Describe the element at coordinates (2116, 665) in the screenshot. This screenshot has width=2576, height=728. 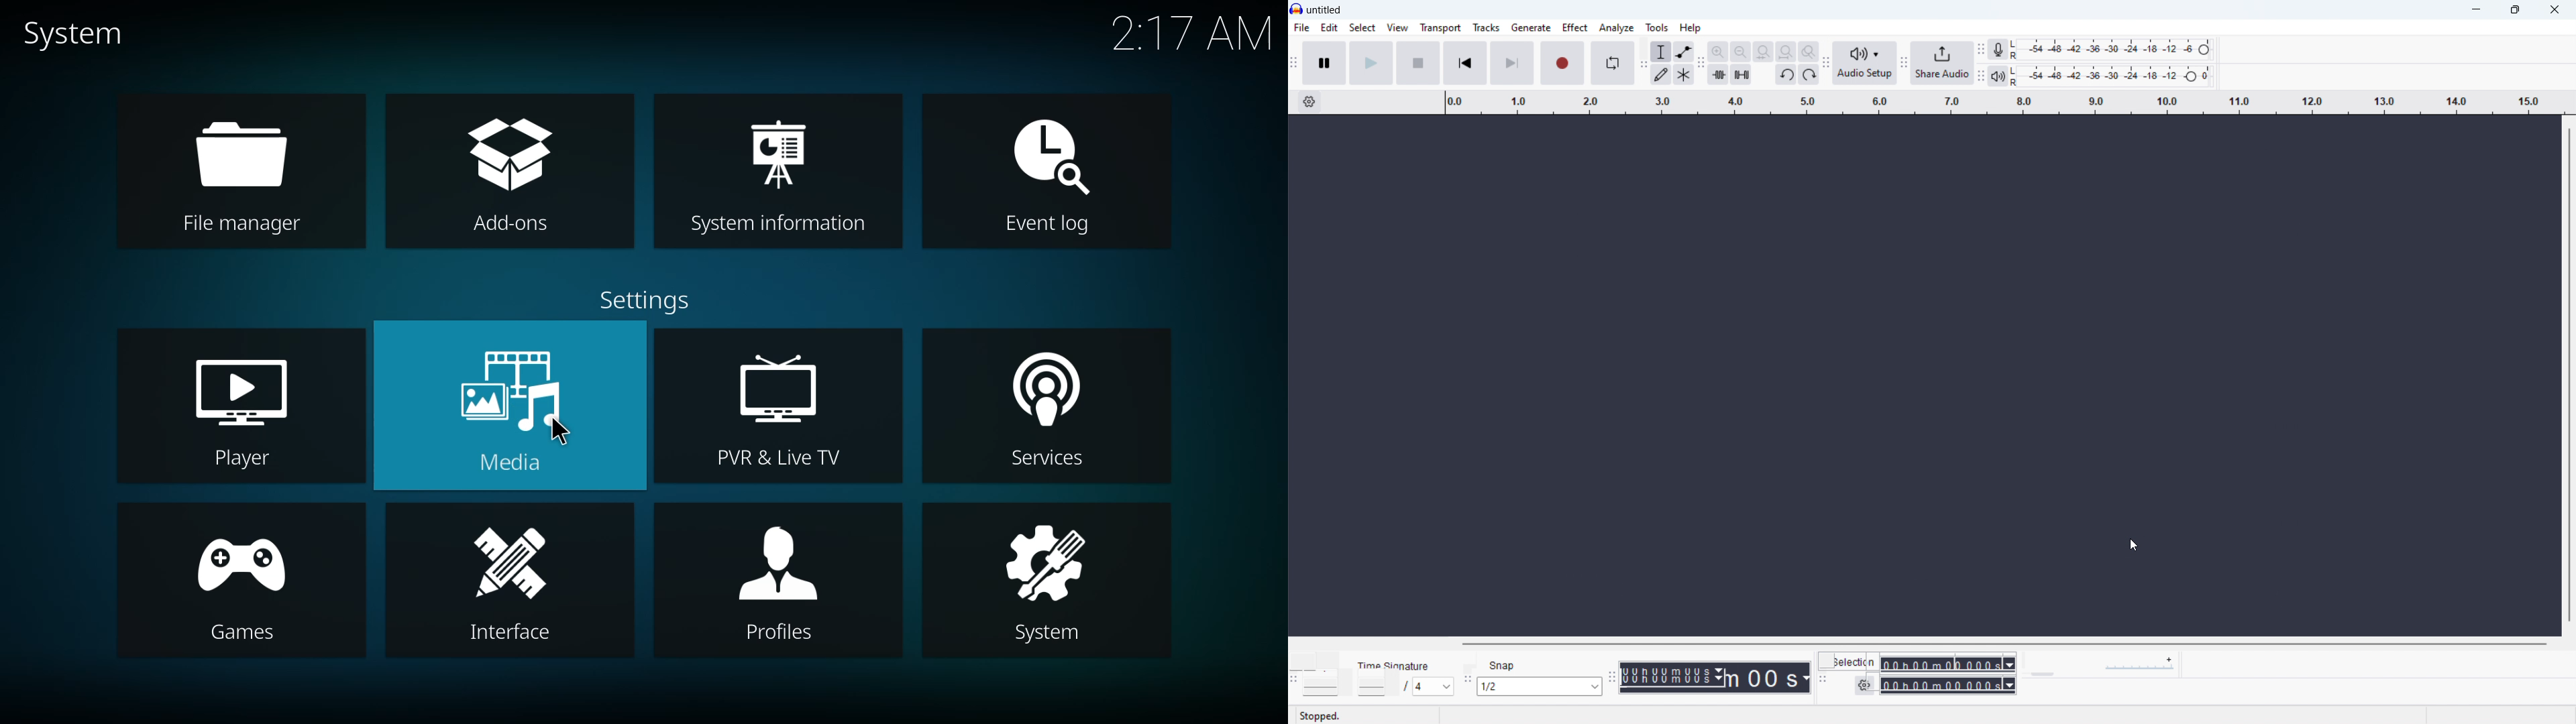
I see `playback speed` at that location.